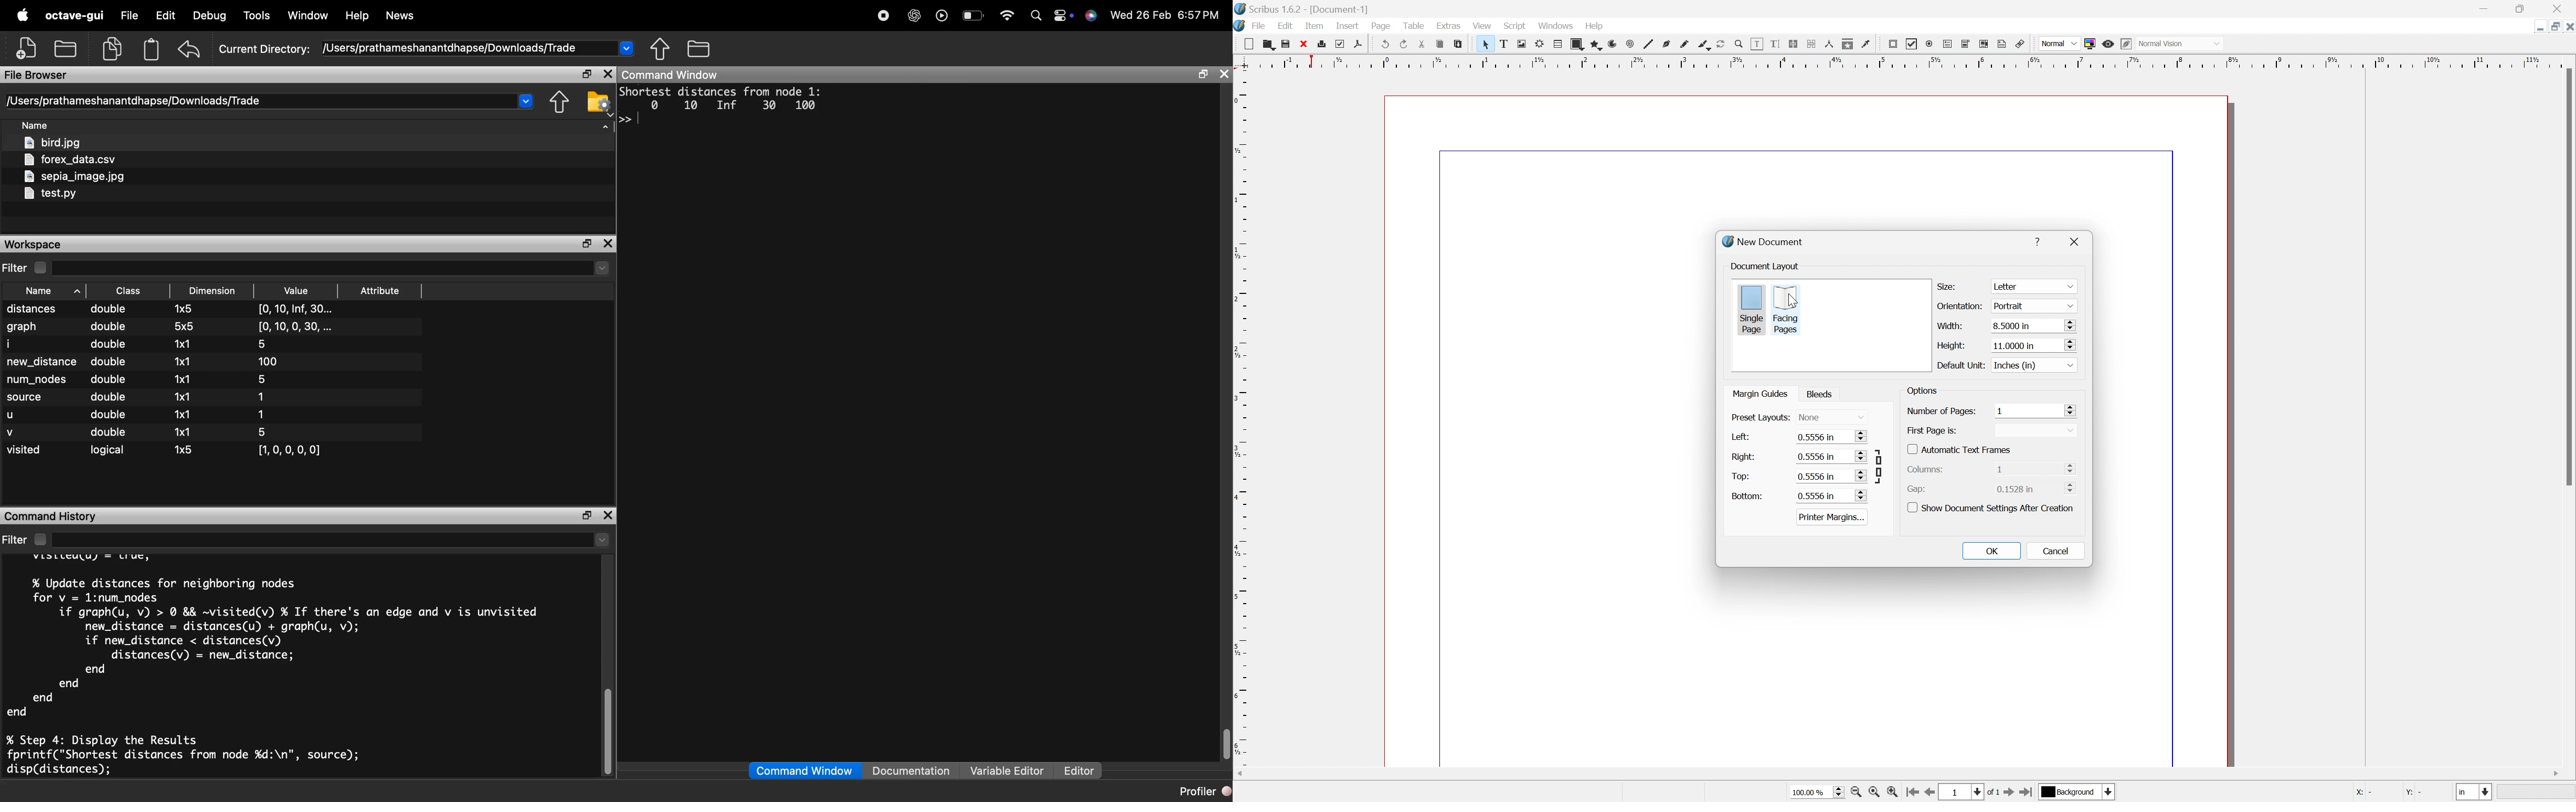 The width and height of the screenshot is (2576, 812). What do you see at coordinates (1646, 44) in the screenshot?
I see `Line` at bounding box center [1646, 44].